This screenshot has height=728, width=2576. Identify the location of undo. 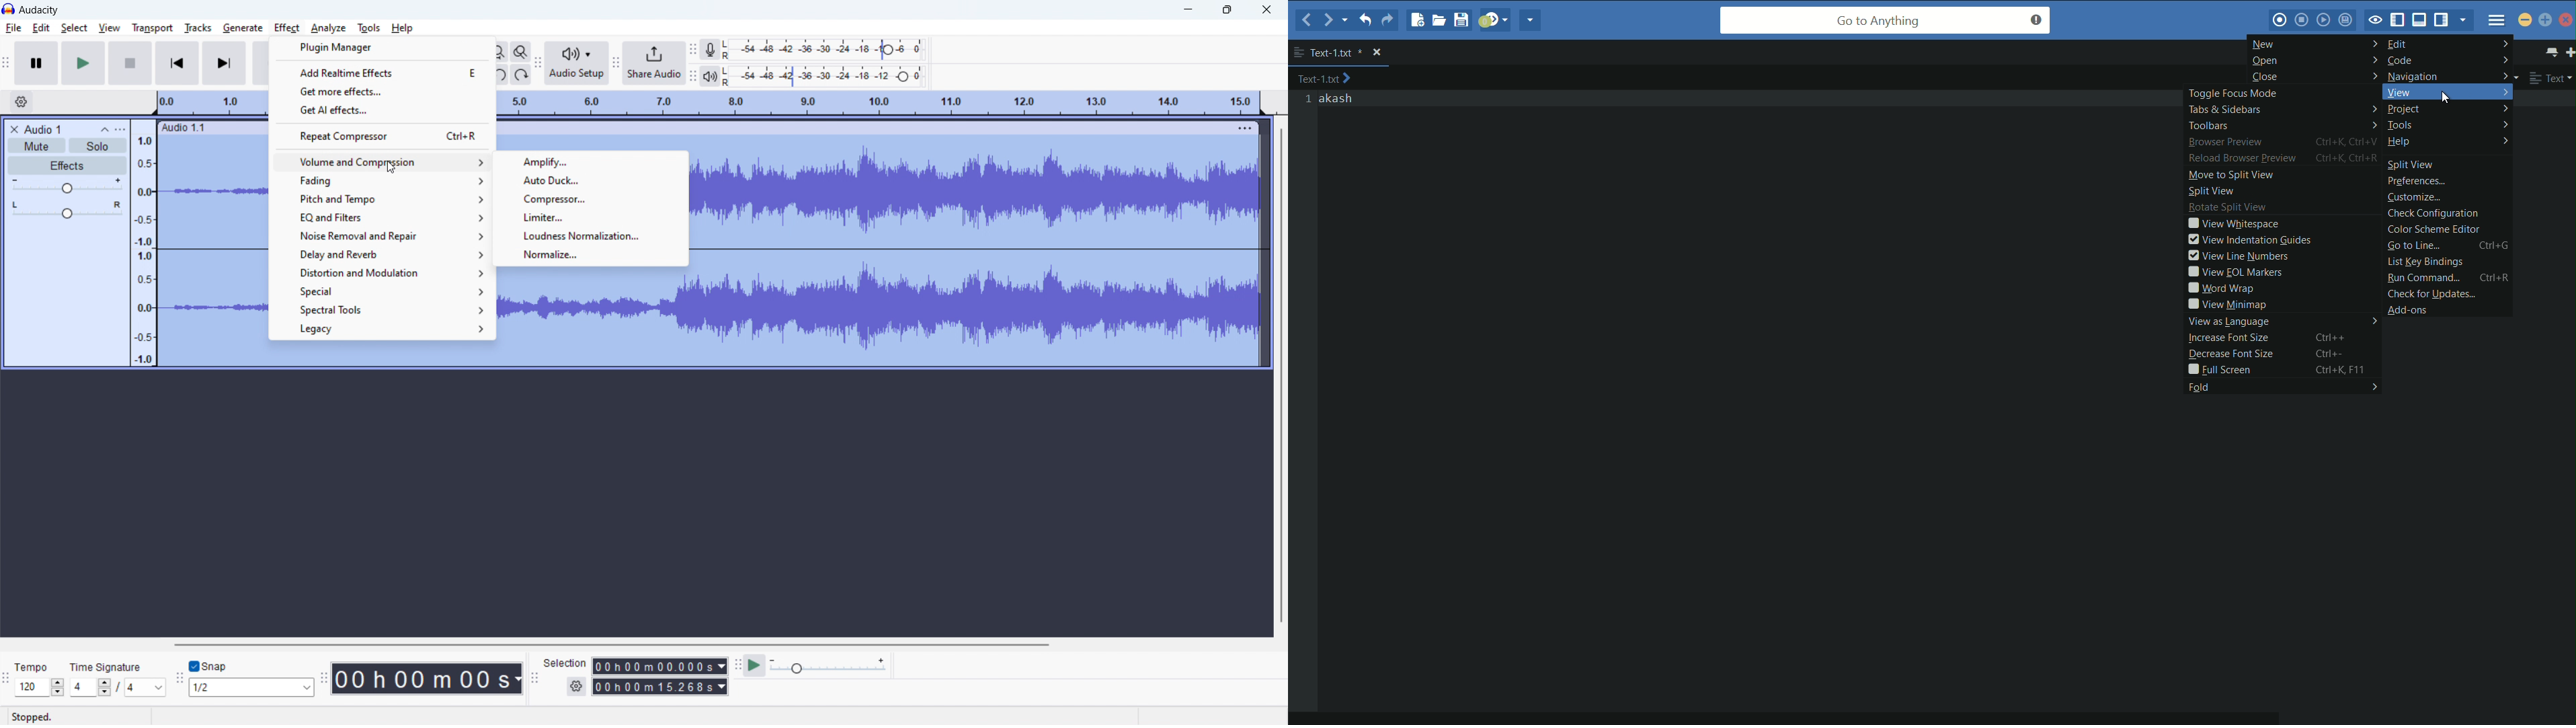
(501, 75).